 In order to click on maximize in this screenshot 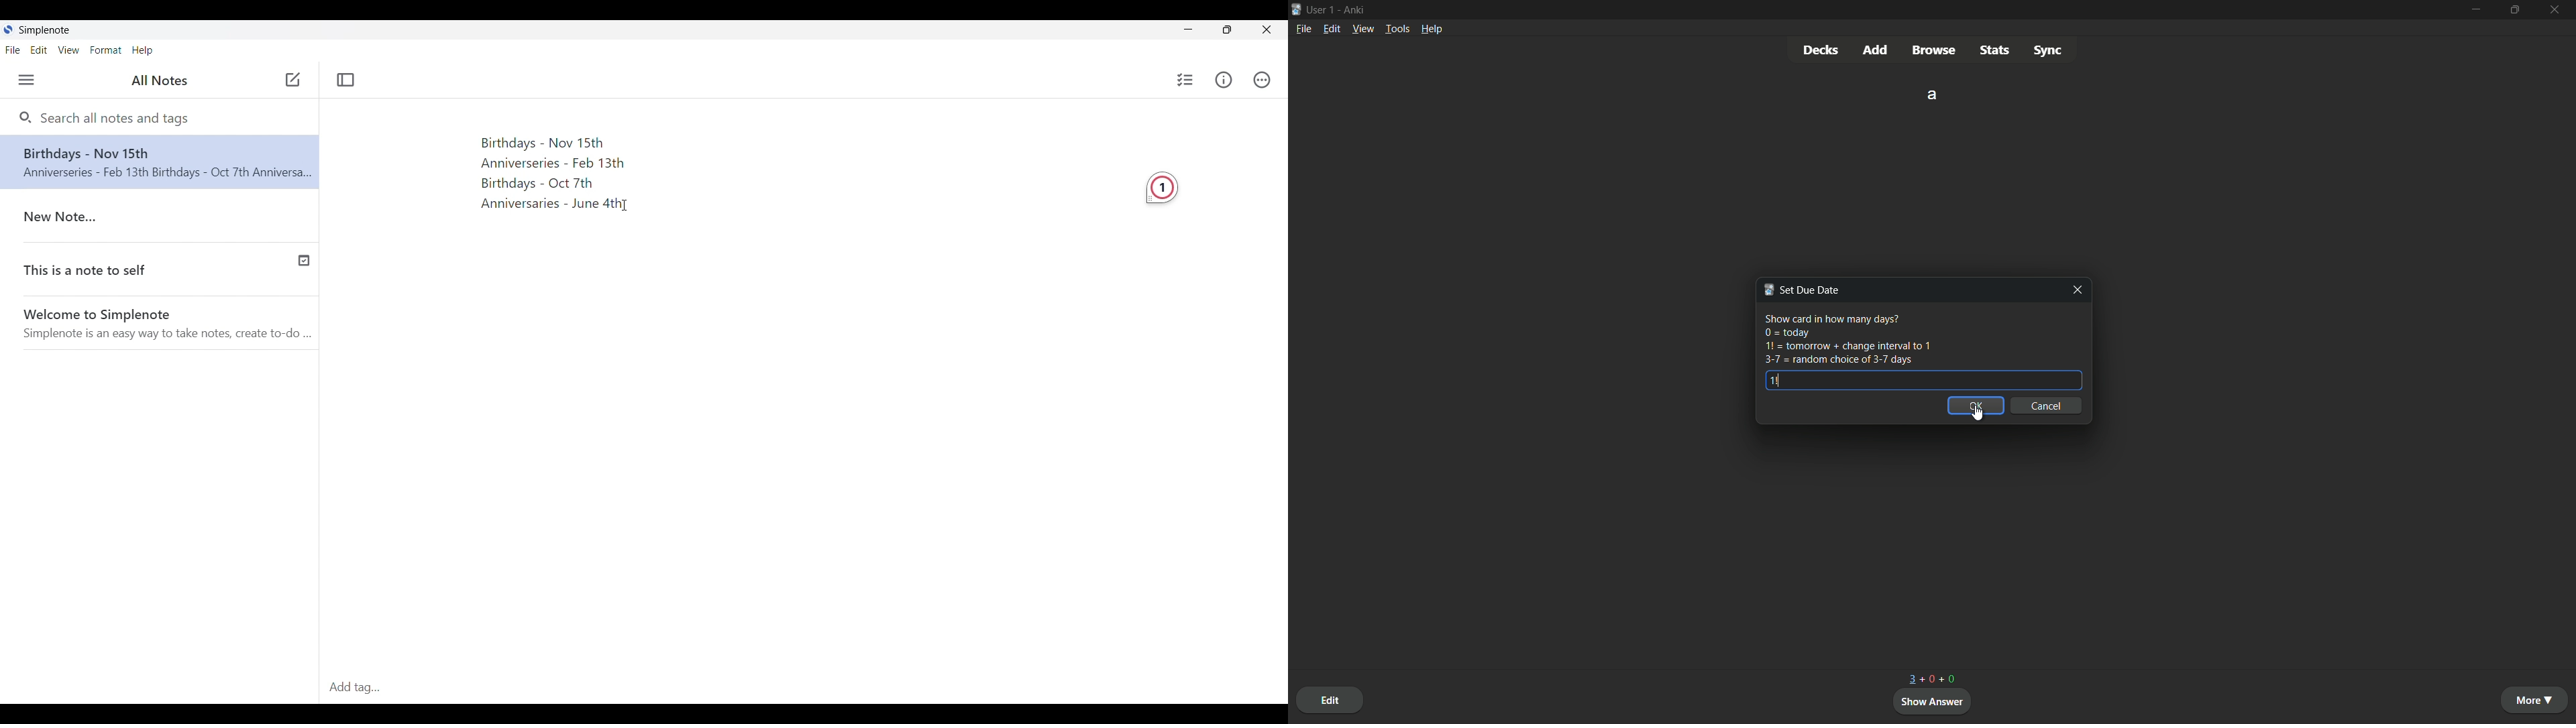, I will do `click(2517, 10)`.